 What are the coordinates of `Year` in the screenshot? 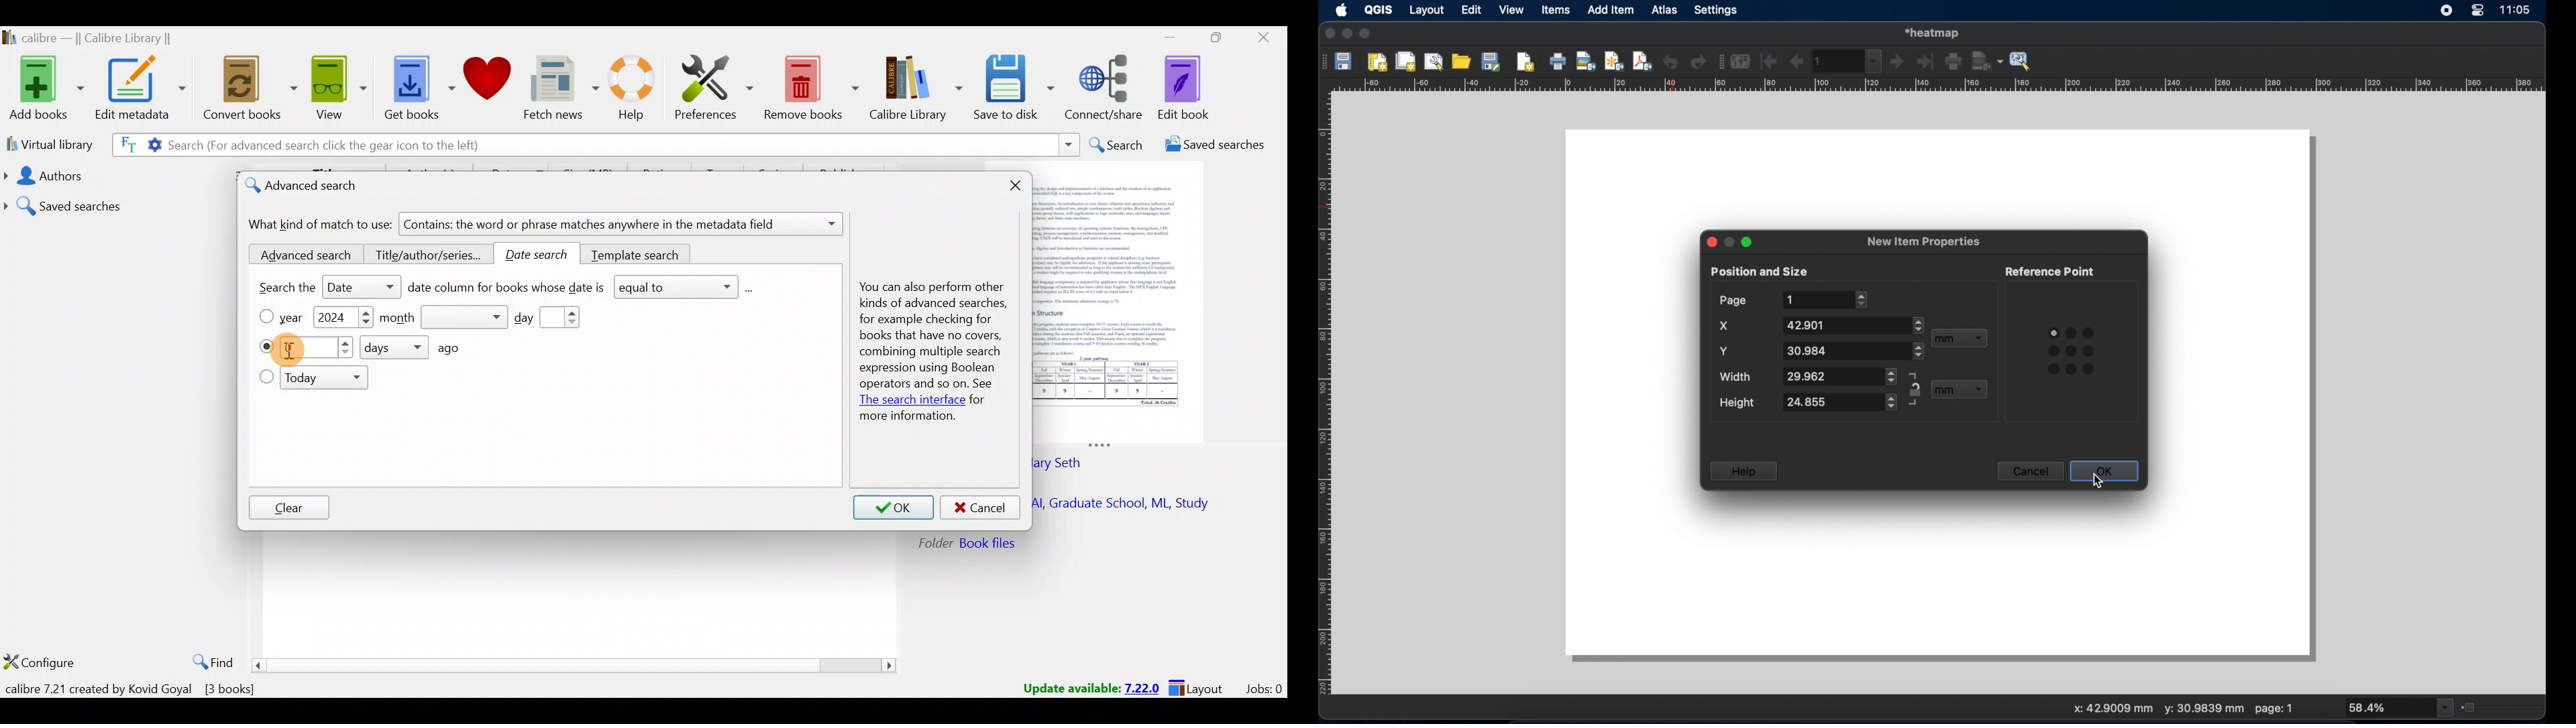 It's located at (297, 318).